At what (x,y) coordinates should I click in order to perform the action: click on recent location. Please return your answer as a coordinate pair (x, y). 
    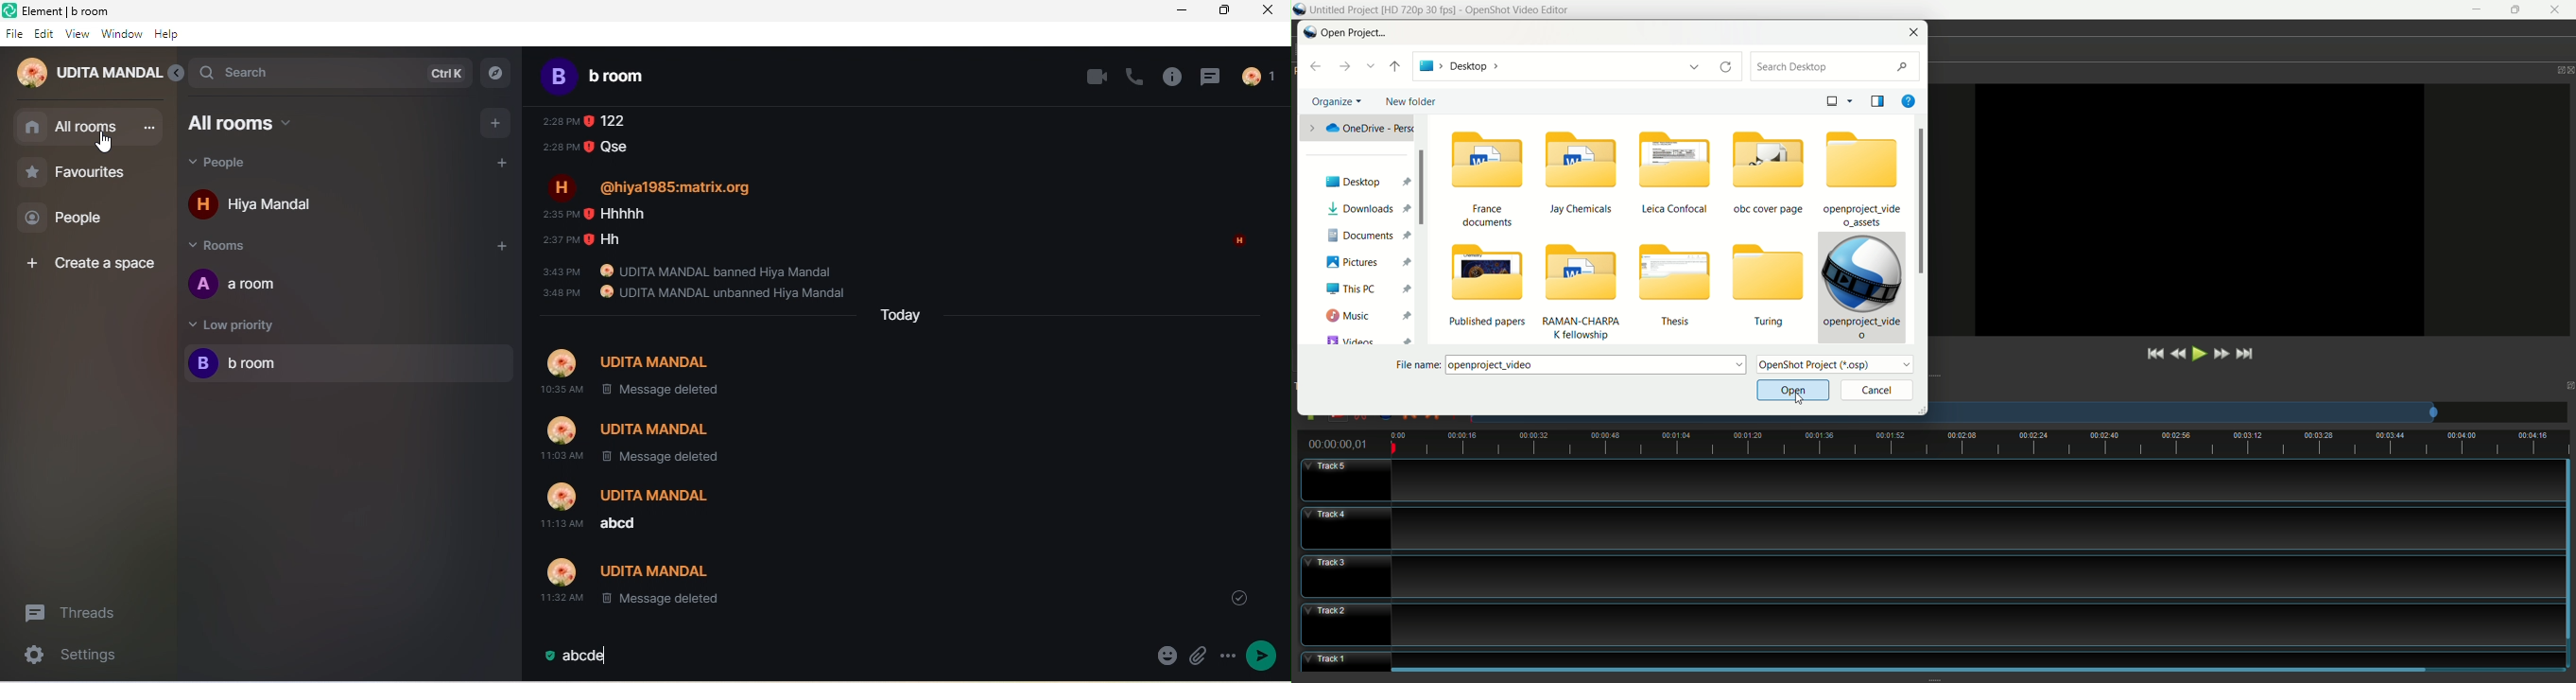
    Looking at the image, I should click on (1372, 66).